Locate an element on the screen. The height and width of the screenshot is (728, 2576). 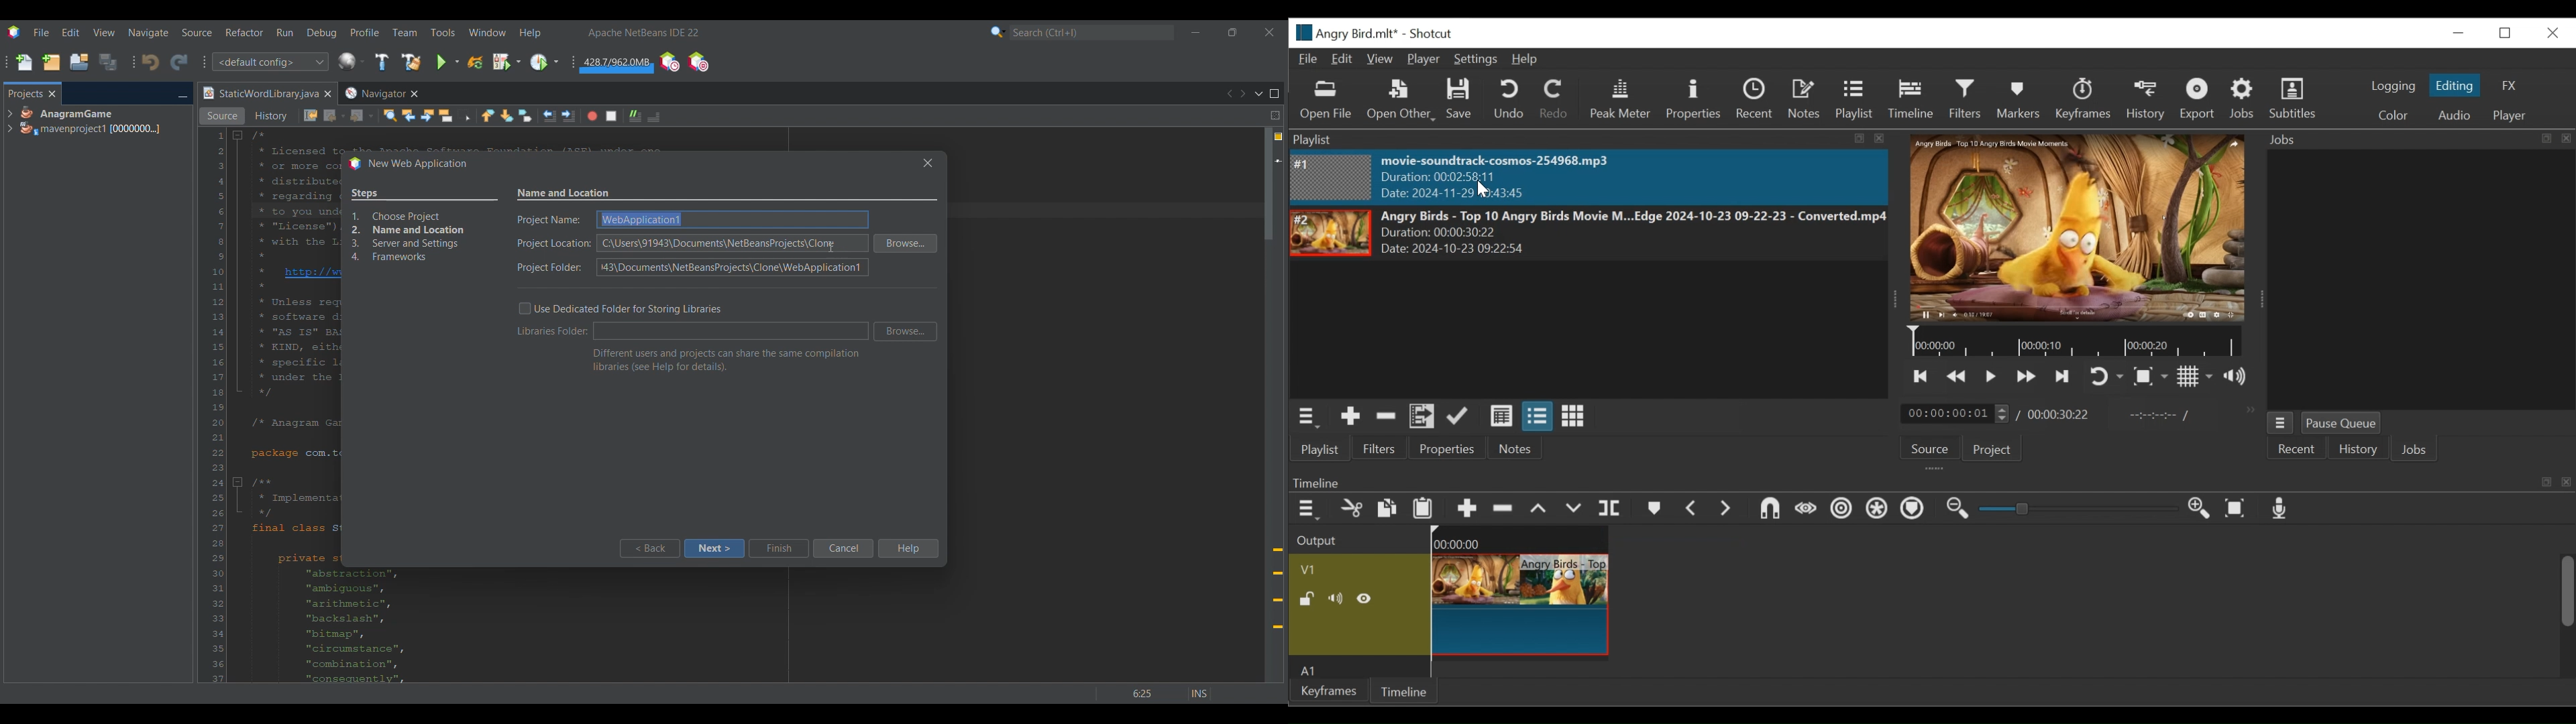
Skip to the next point is located at coordinates (1922, 377).